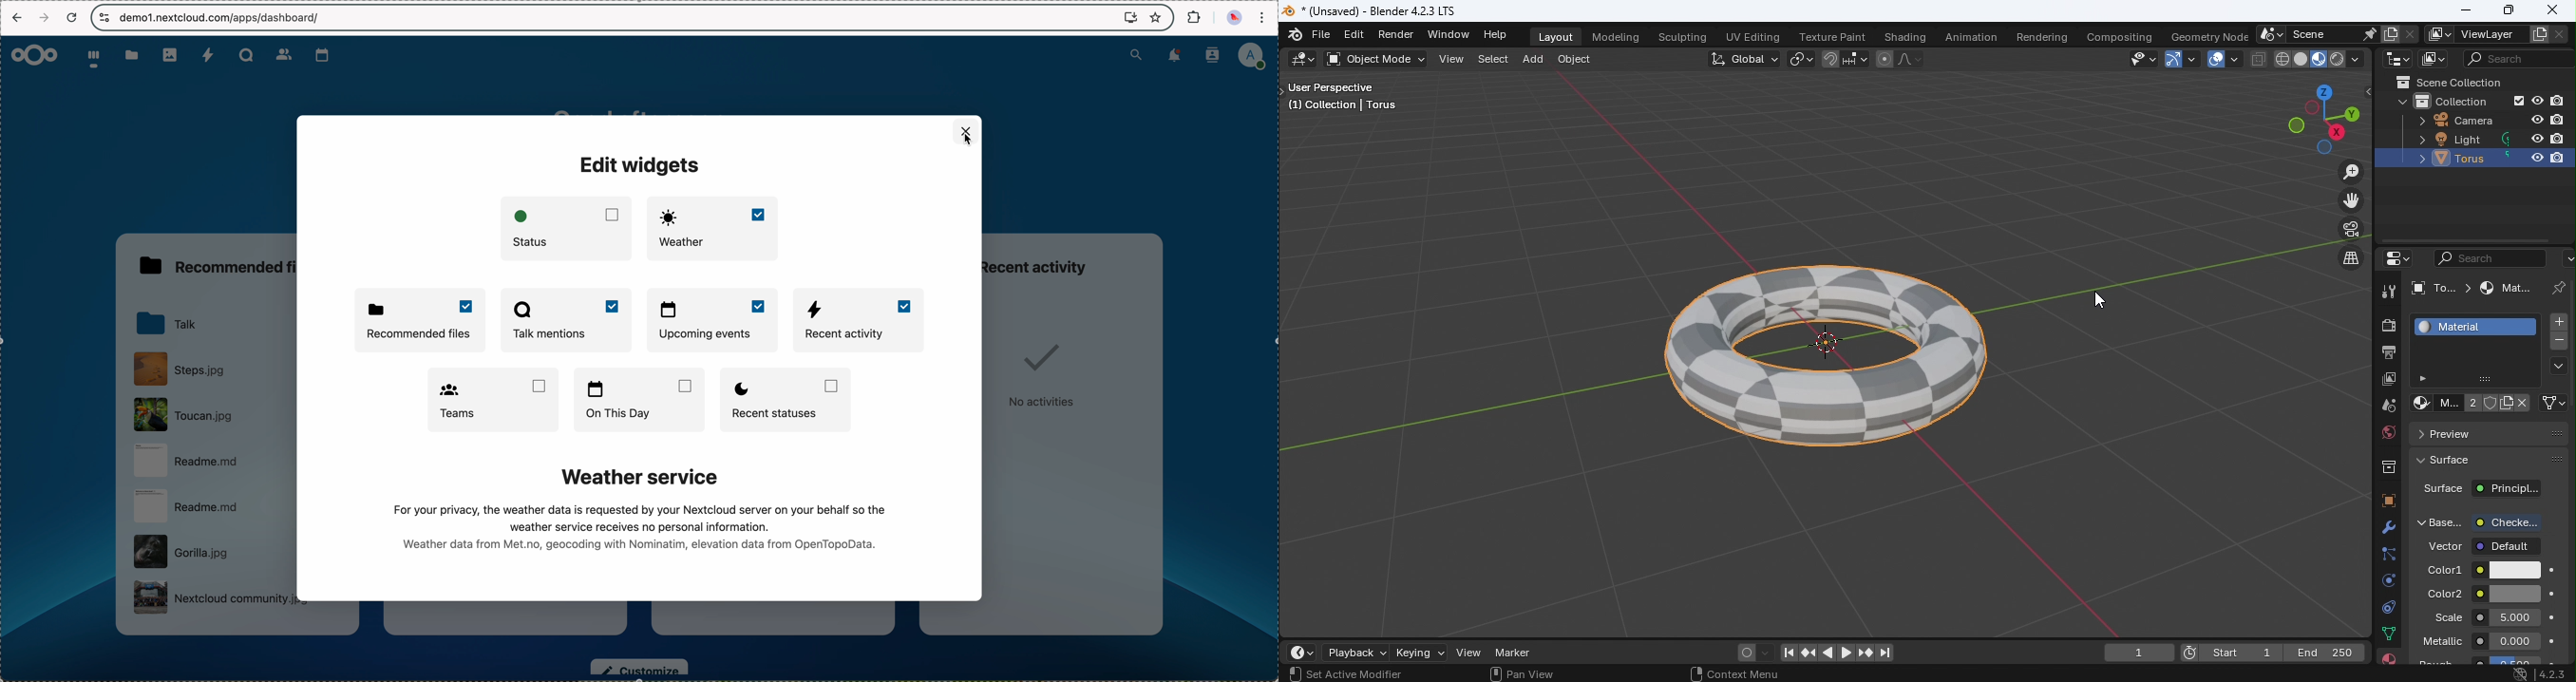  What do you see at coordinates (283, 55) in the screenshot?
I see `contacts` at bounding box center [283, 55].